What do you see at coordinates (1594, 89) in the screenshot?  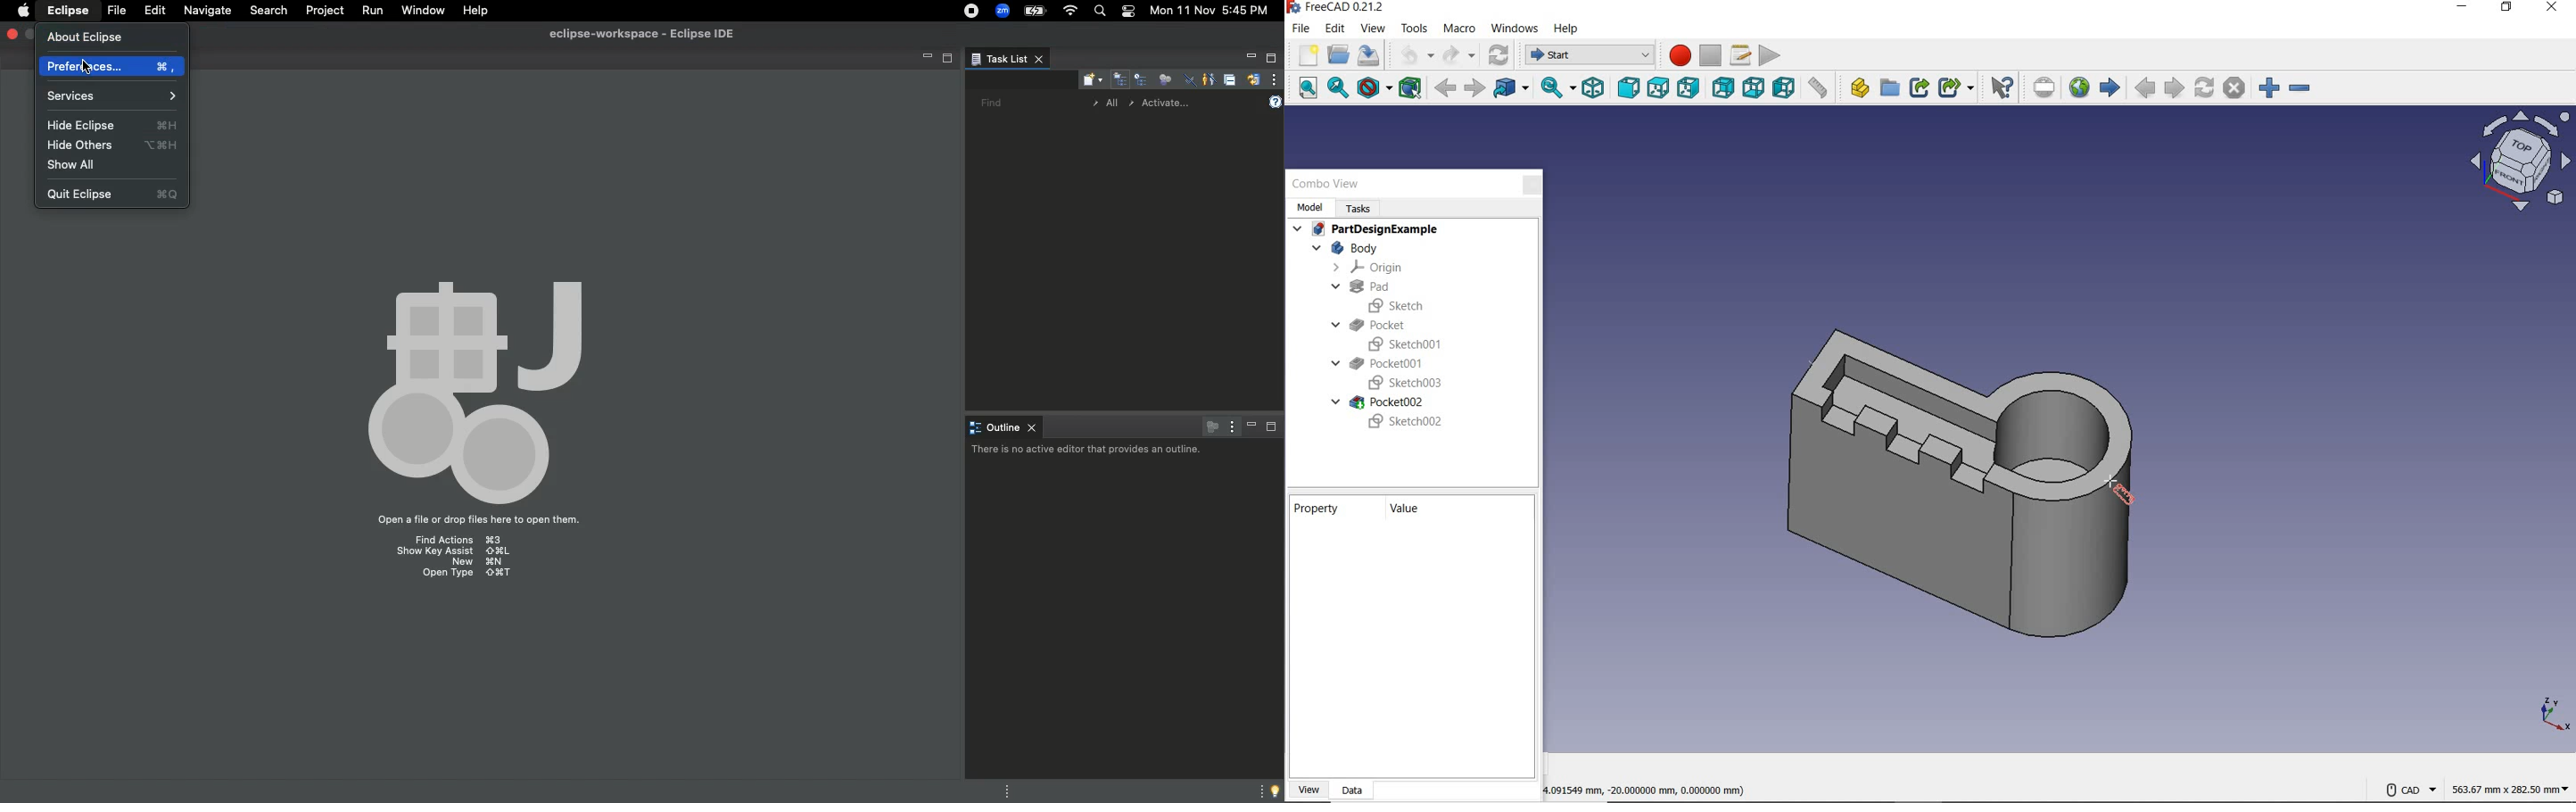 I see `isometric` at bounding box center [1594, 89].